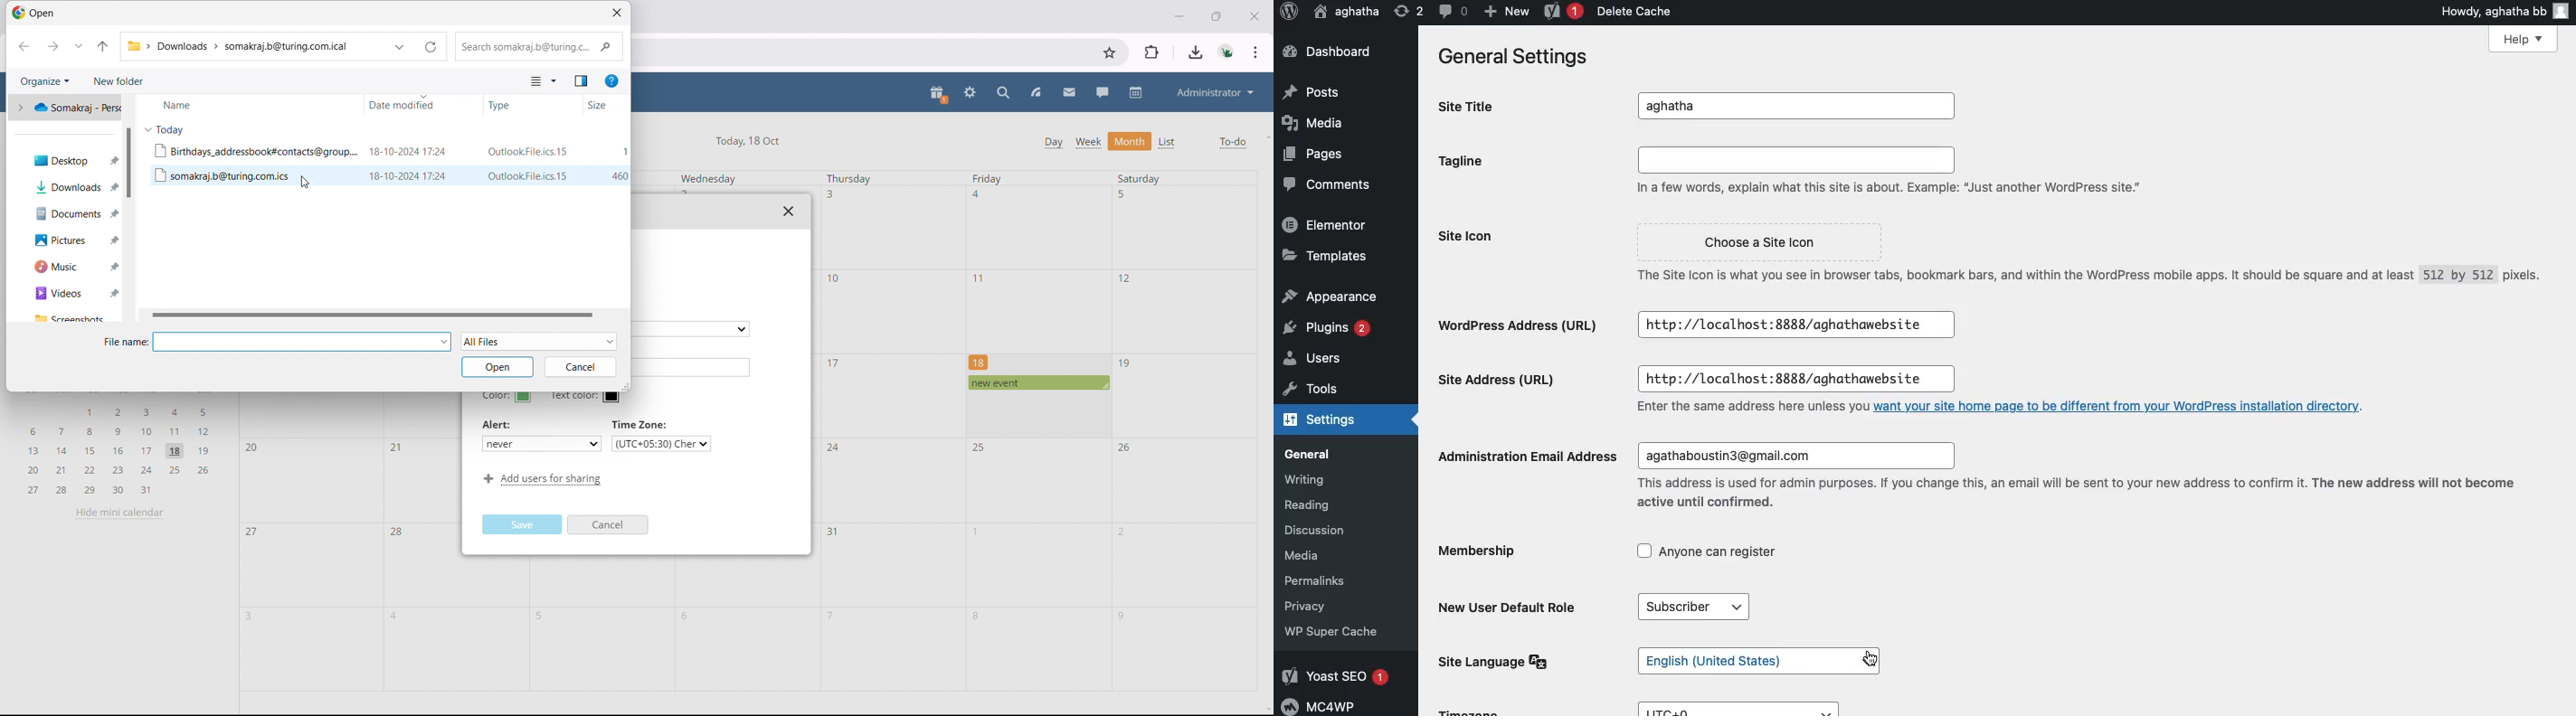 The height and width of the screenshot is (728, 2576). What do you see at coordinates (66, 214) in the screenshot?
I see `Documents` at bounding box center [66, 214].